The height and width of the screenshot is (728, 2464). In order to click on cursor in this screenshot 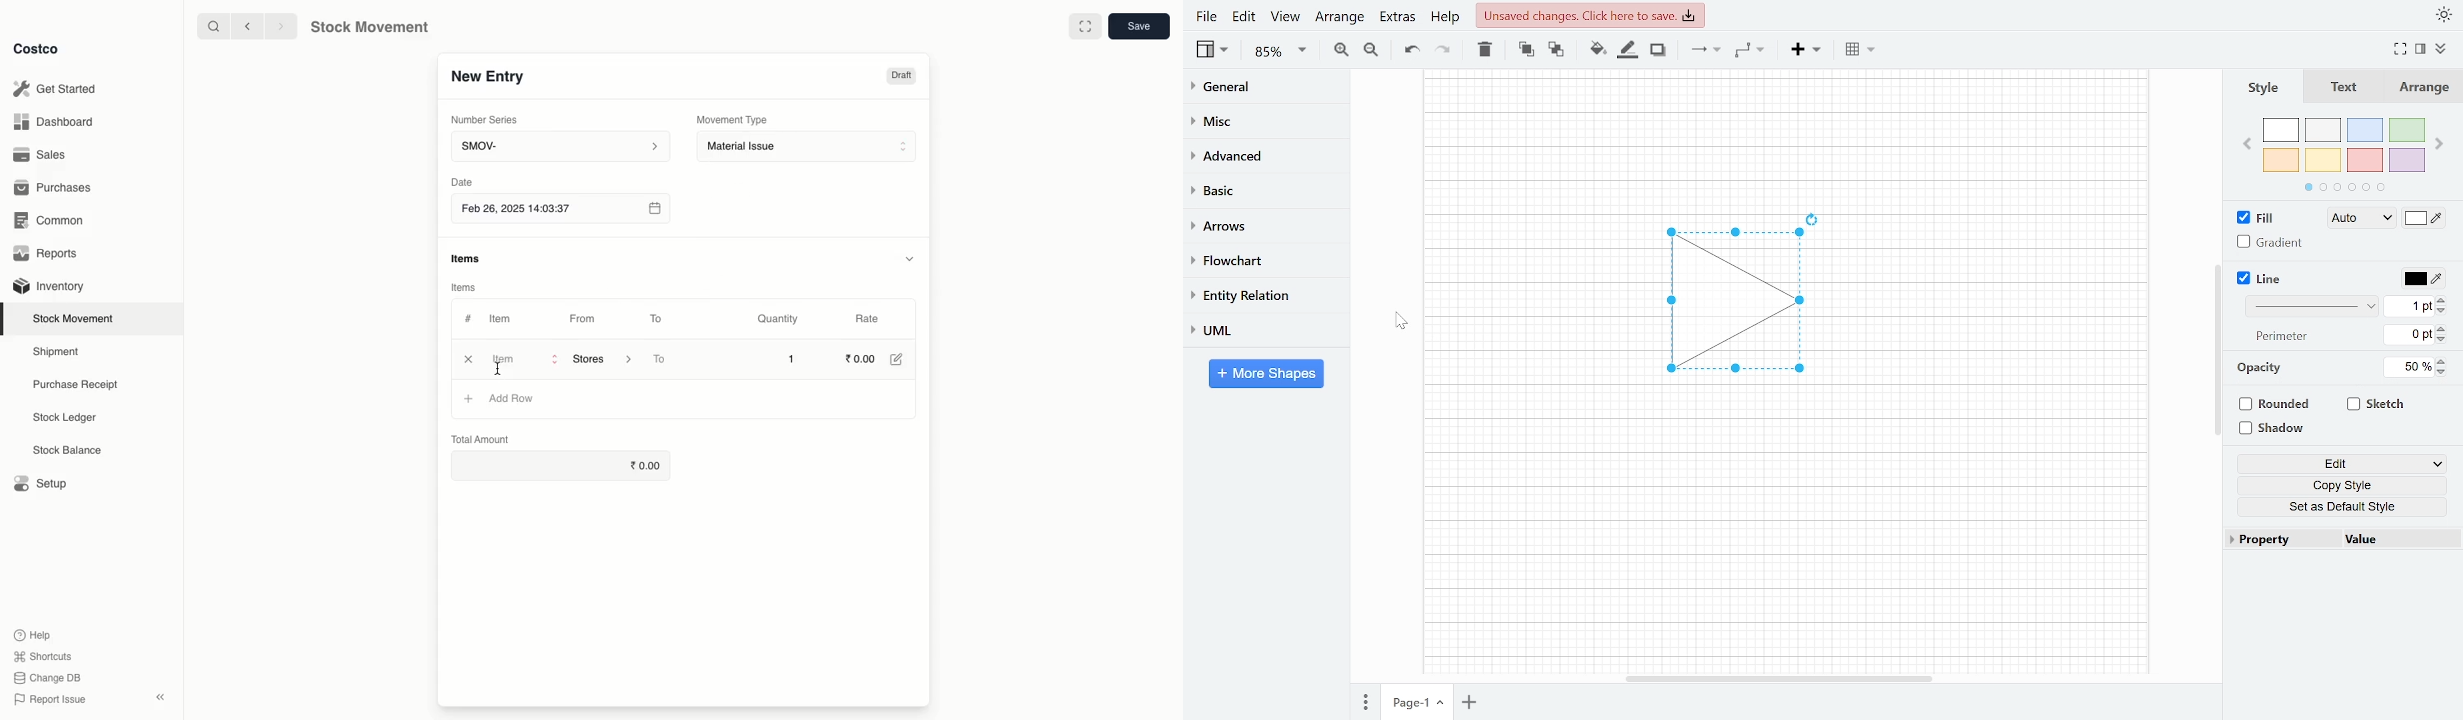, I will do `click(501, 370)`.